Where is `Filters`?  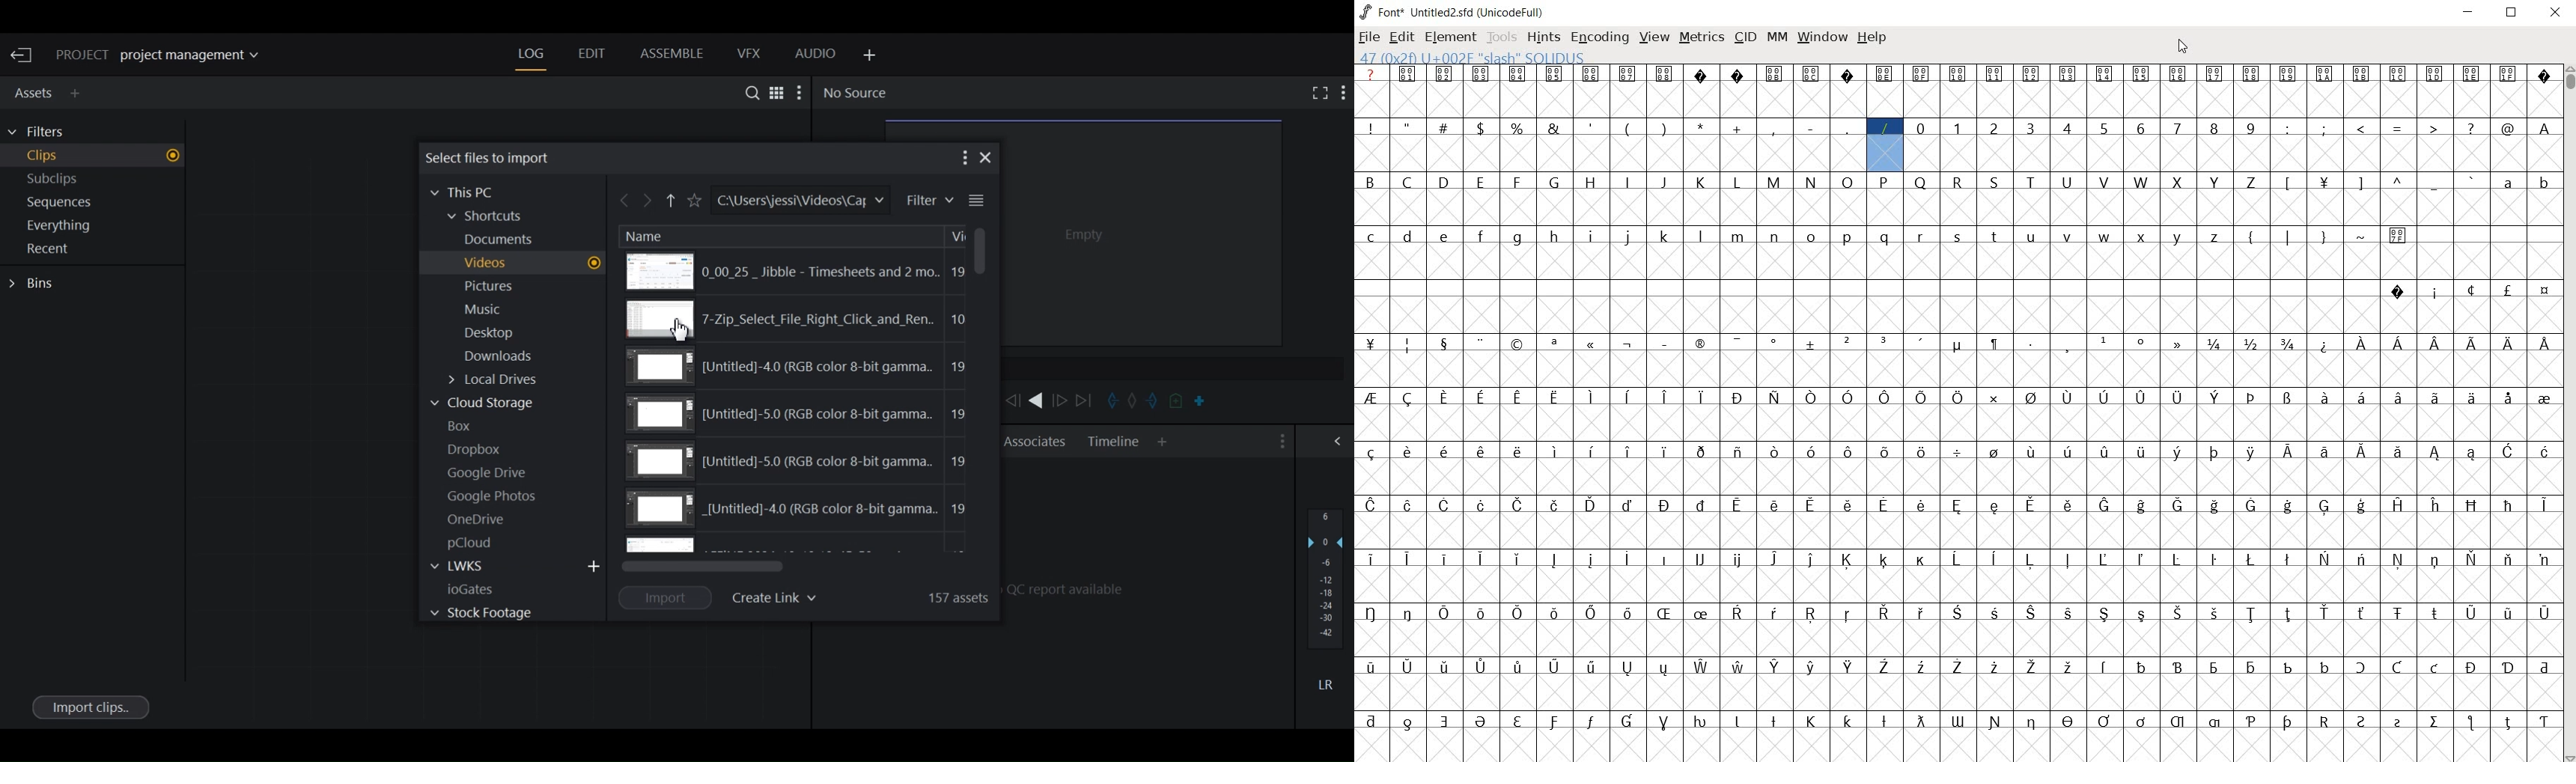
Filters is located at coordinates (44, 132).